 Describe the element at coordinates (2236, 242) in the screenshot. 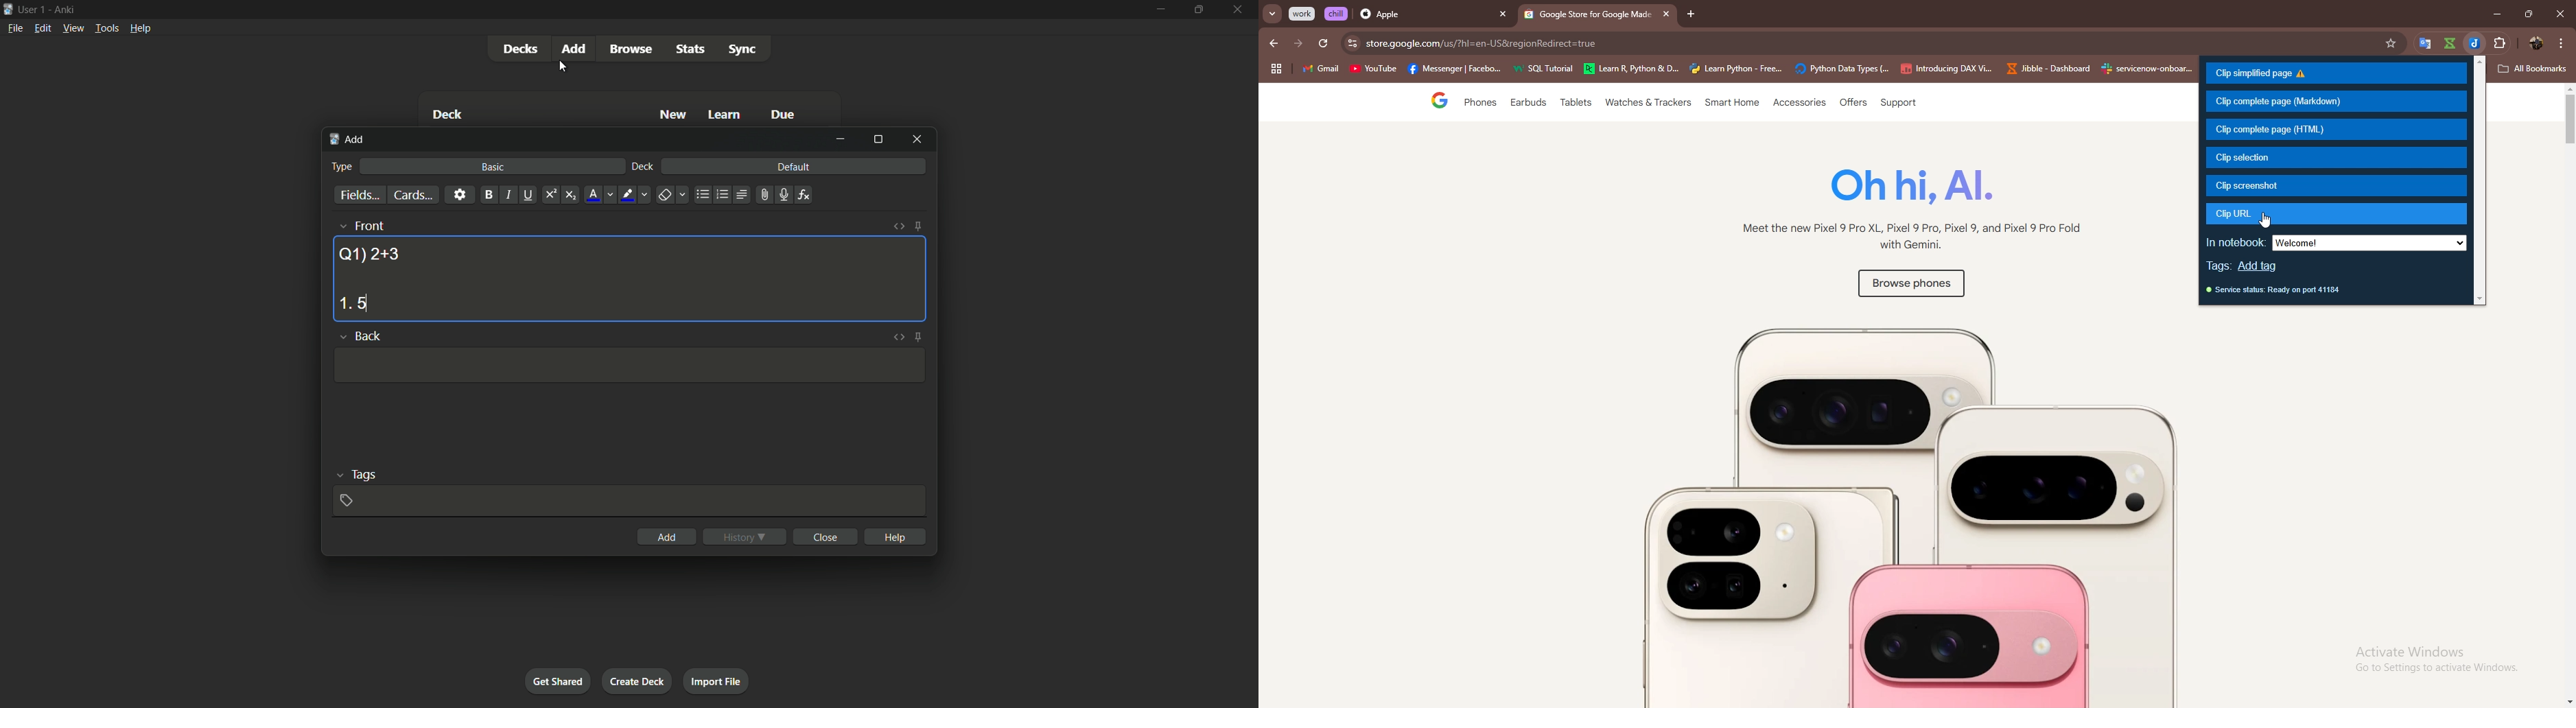

I see `in notebook` at that location.